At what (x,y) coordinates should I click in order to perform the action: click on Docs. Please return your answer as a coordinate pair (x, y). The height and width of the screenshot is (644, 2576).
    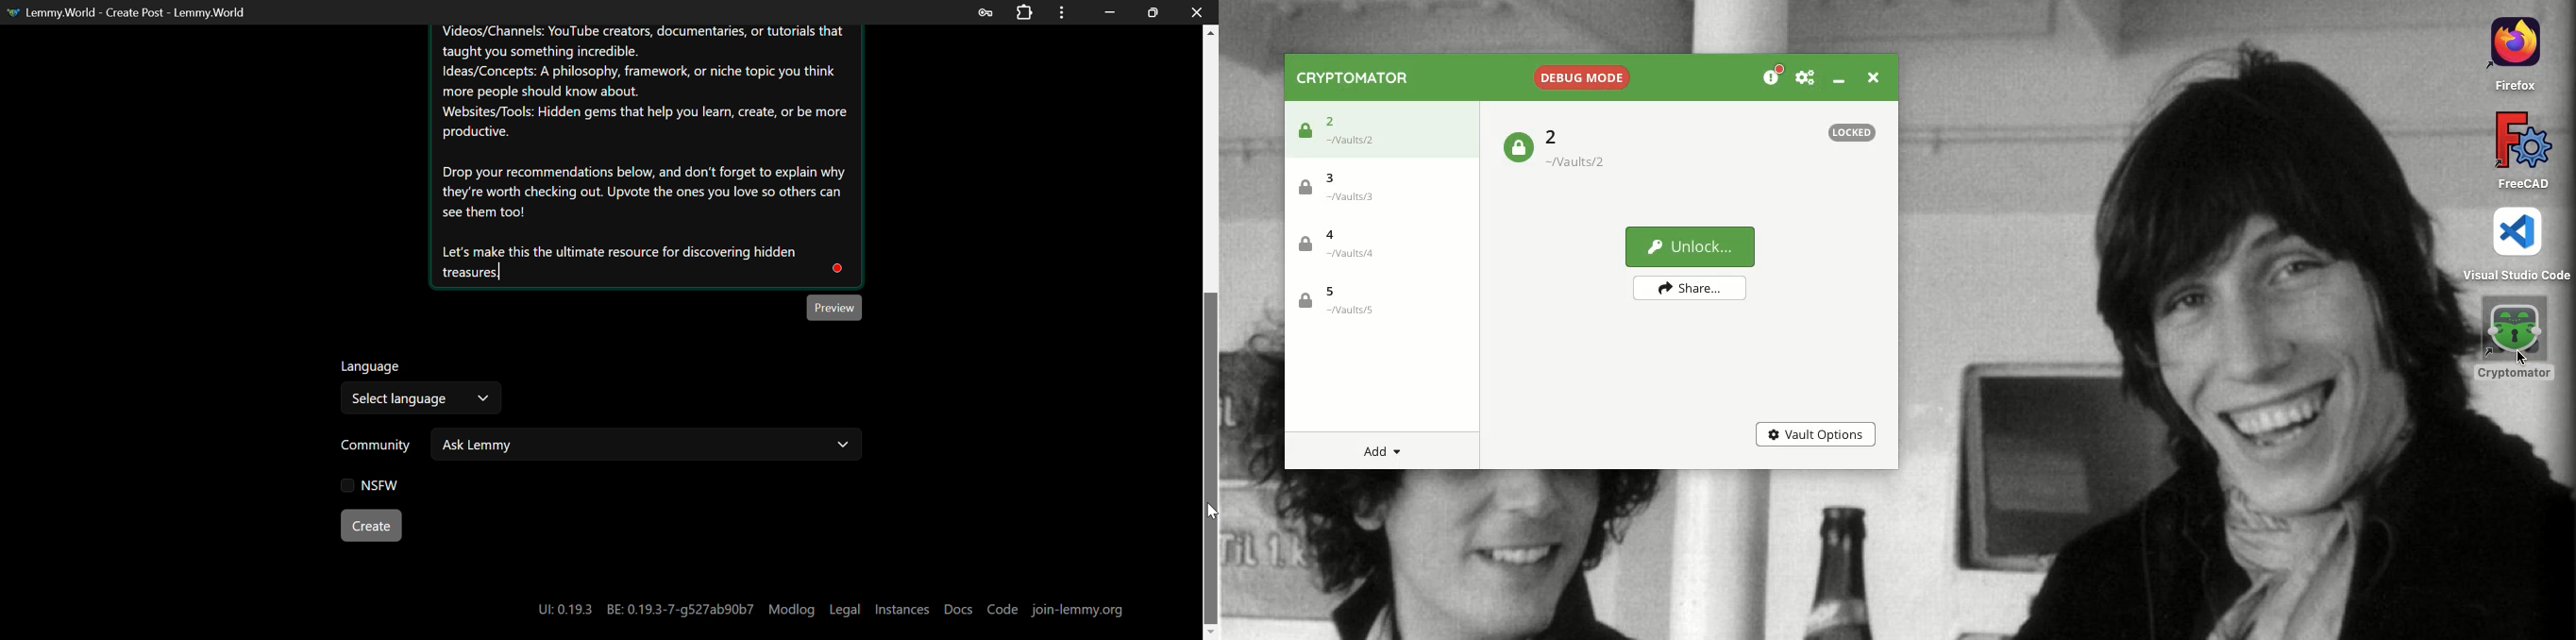
    Looking at the image, I should click on (959, 609).